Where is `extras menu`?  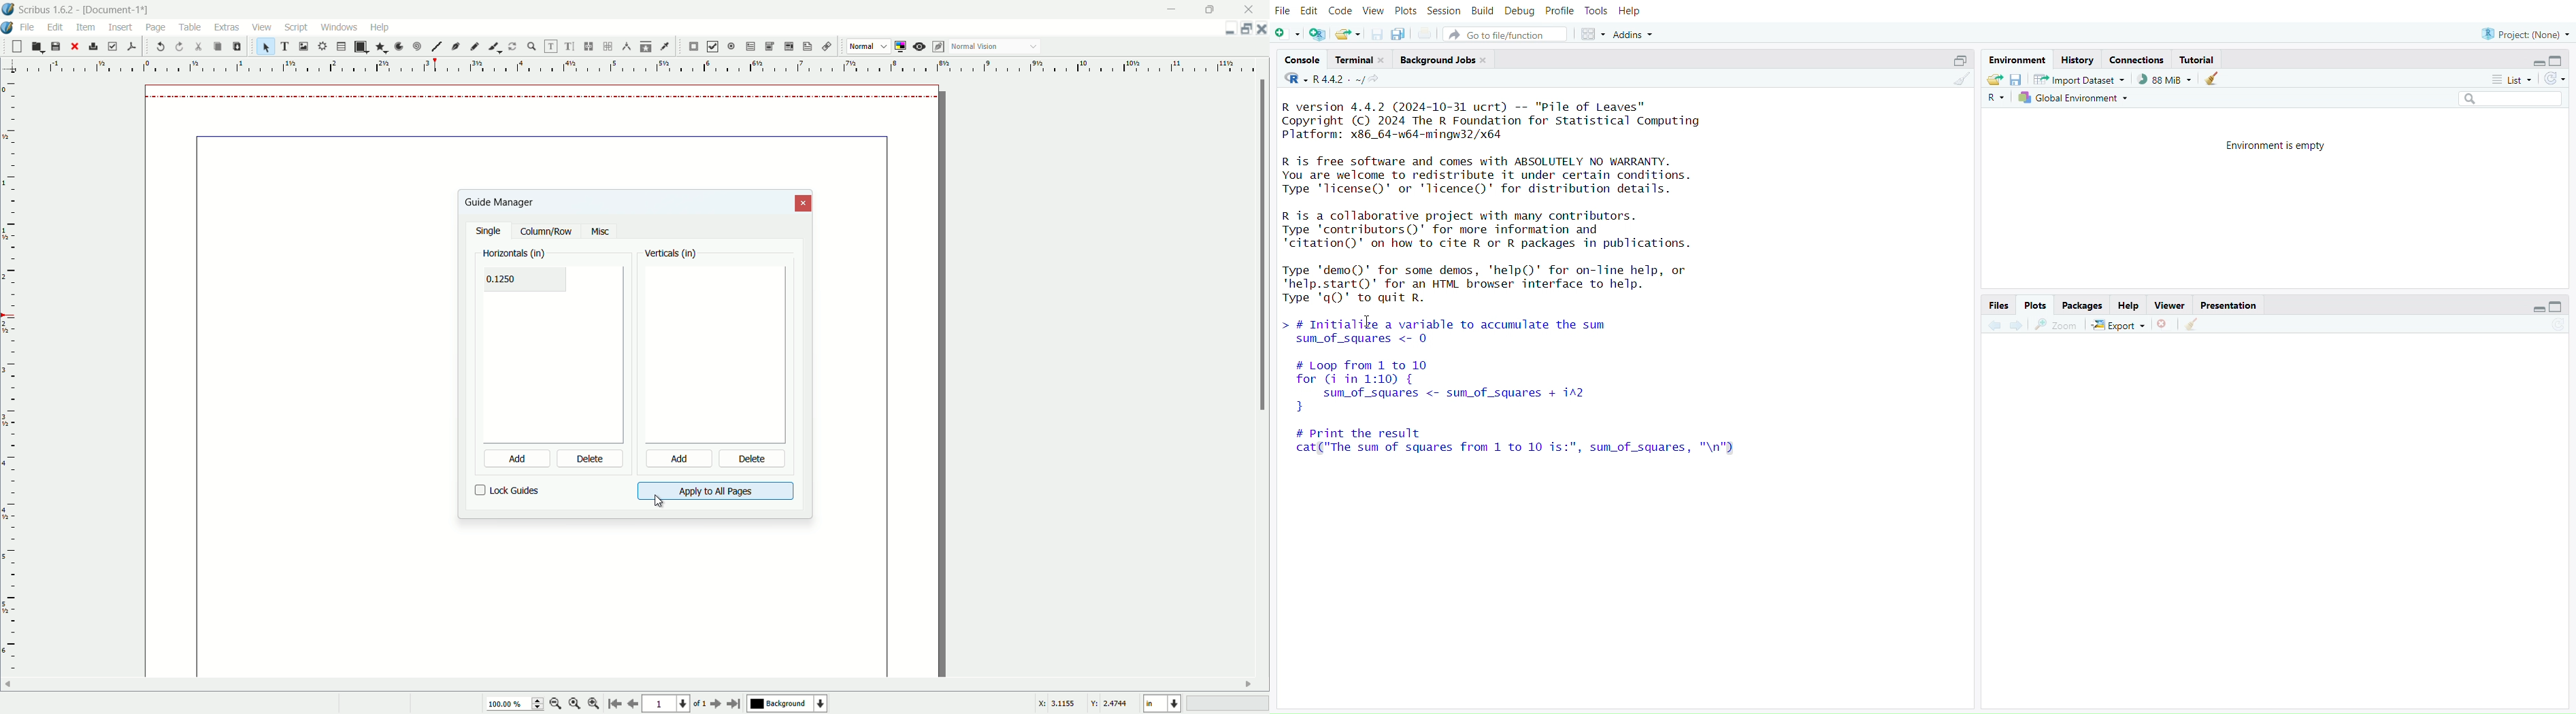
extras menu is located at coordinates (228, 27).